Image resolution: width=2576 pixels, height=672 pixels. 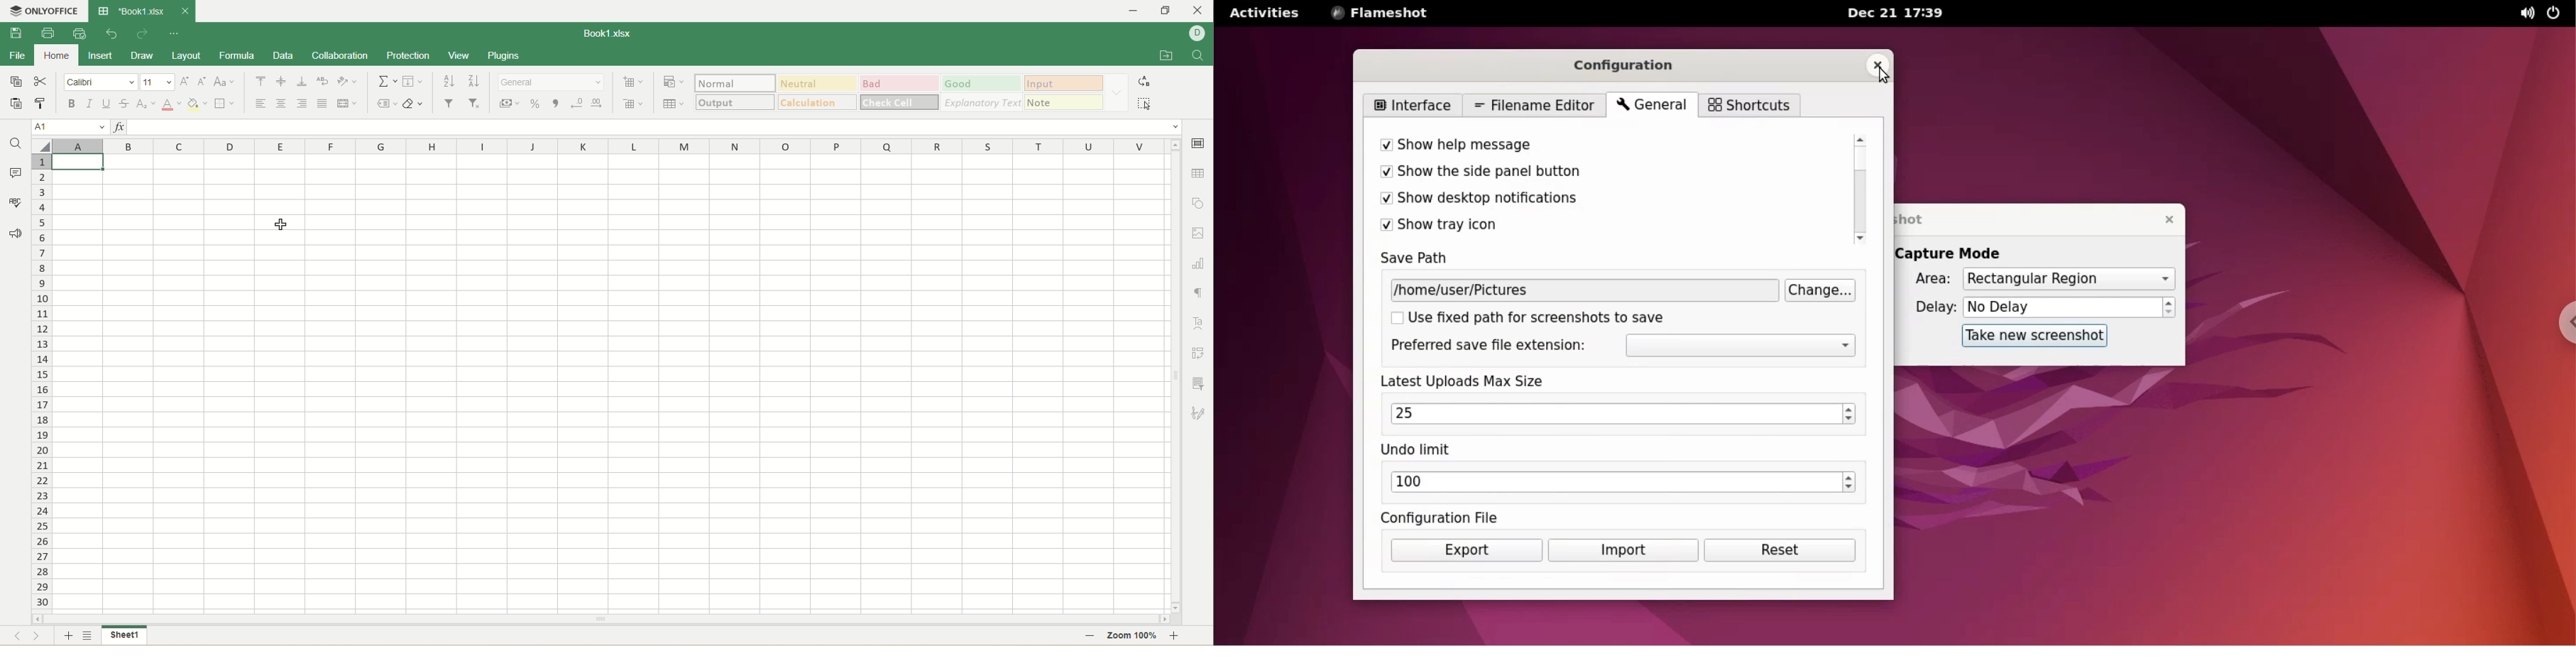 I want to click on text color, so click(x=171, y=106).